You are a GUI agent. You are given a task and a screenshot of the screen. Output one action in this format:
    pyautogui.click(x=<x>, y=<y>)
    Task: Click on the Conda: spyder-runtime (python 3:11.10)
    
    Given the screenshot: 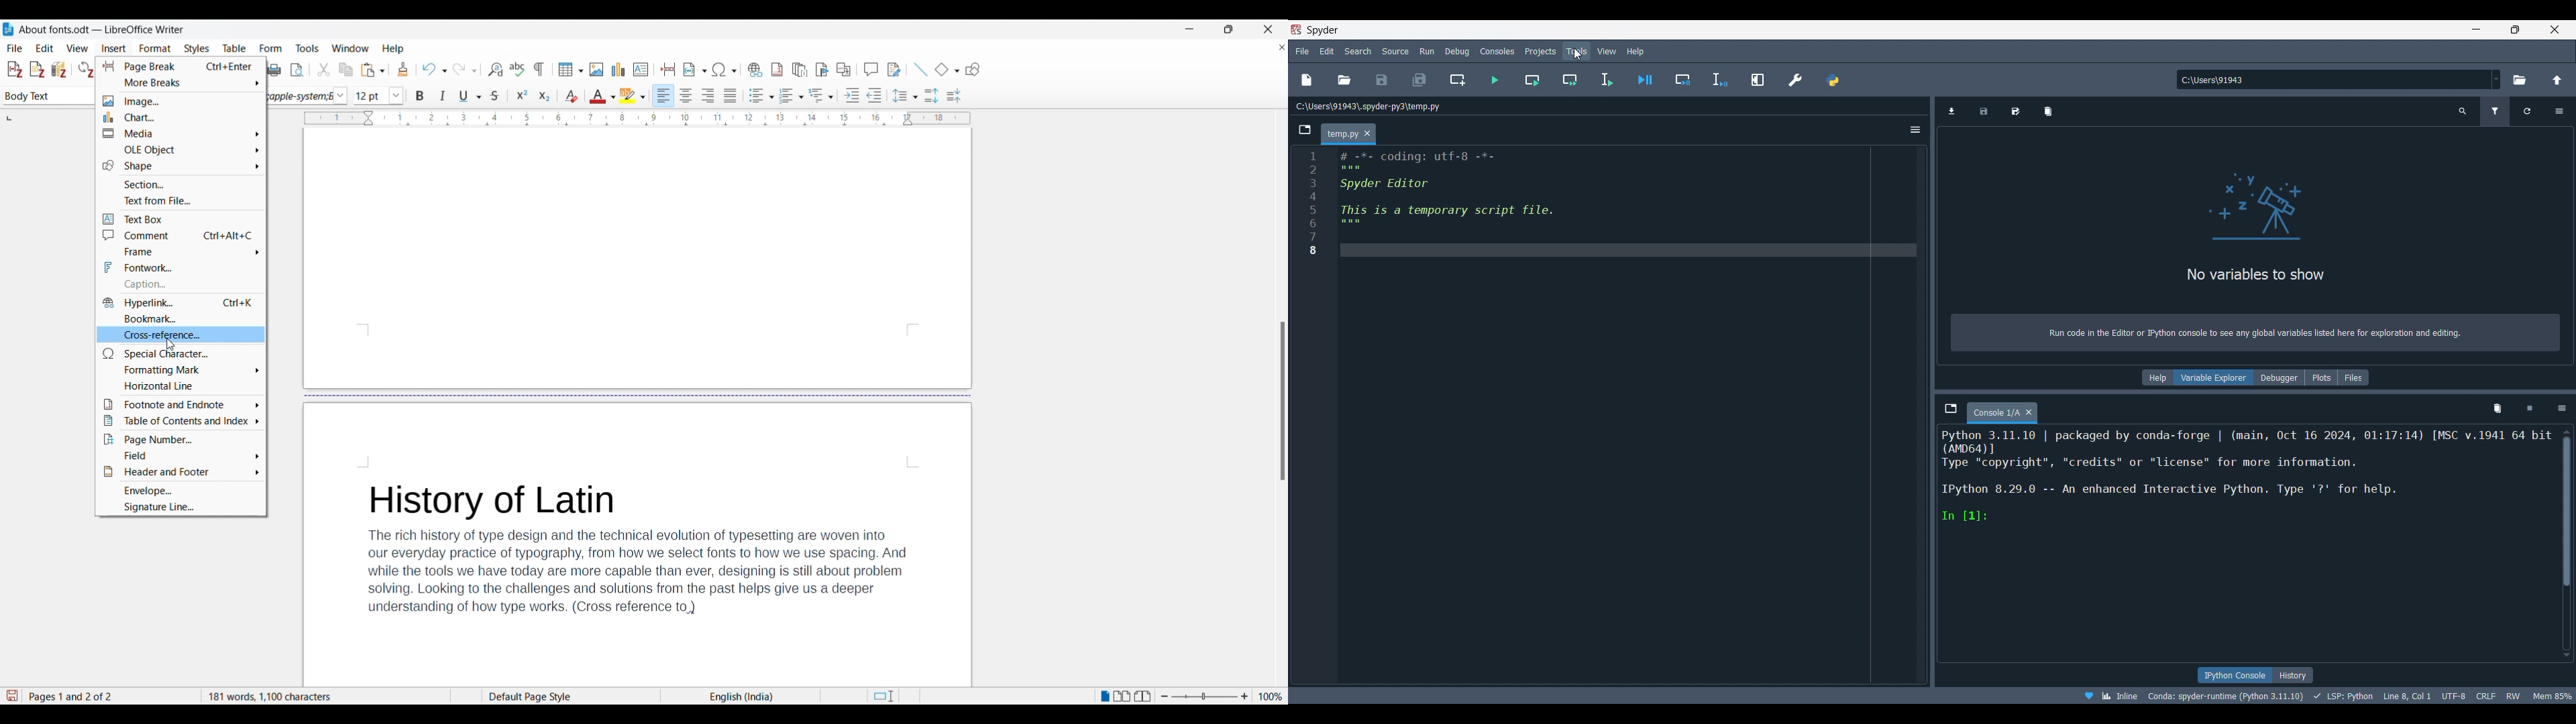 What is the action you would take?
    pyautogui.click(x=2224, y=695)
    